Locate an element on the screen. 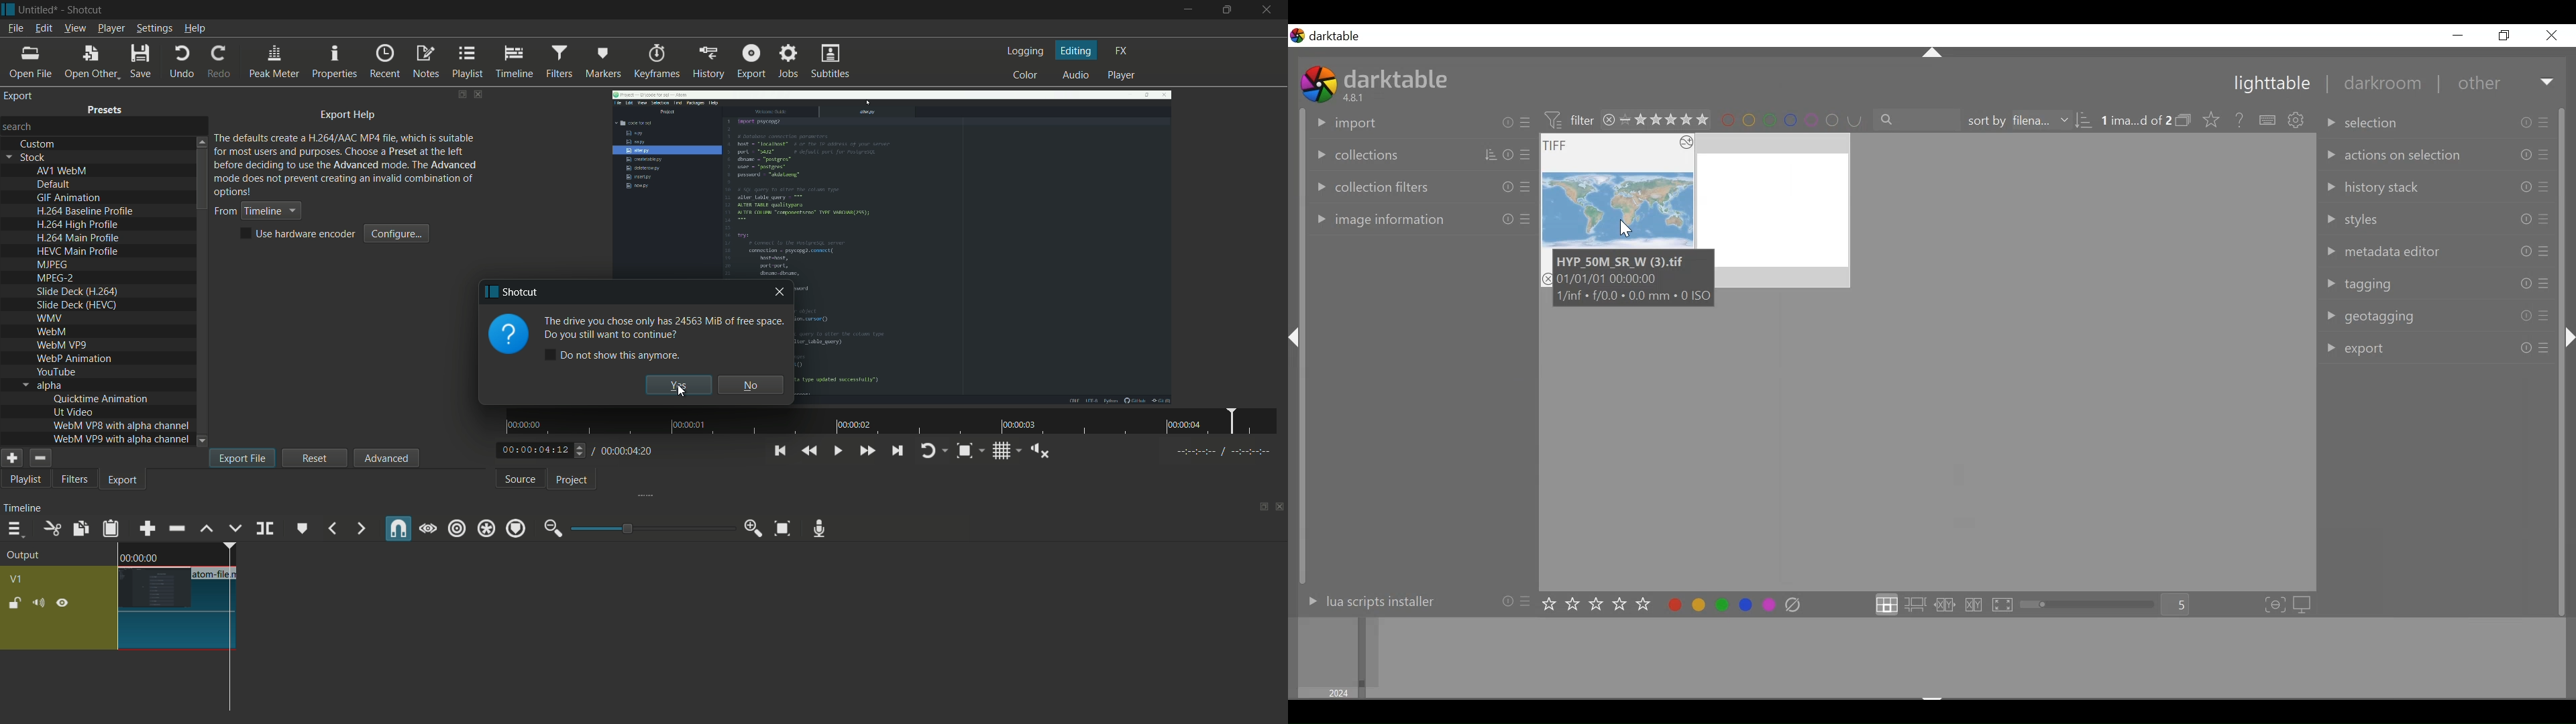  view menu is located at coordinates (74, 28).